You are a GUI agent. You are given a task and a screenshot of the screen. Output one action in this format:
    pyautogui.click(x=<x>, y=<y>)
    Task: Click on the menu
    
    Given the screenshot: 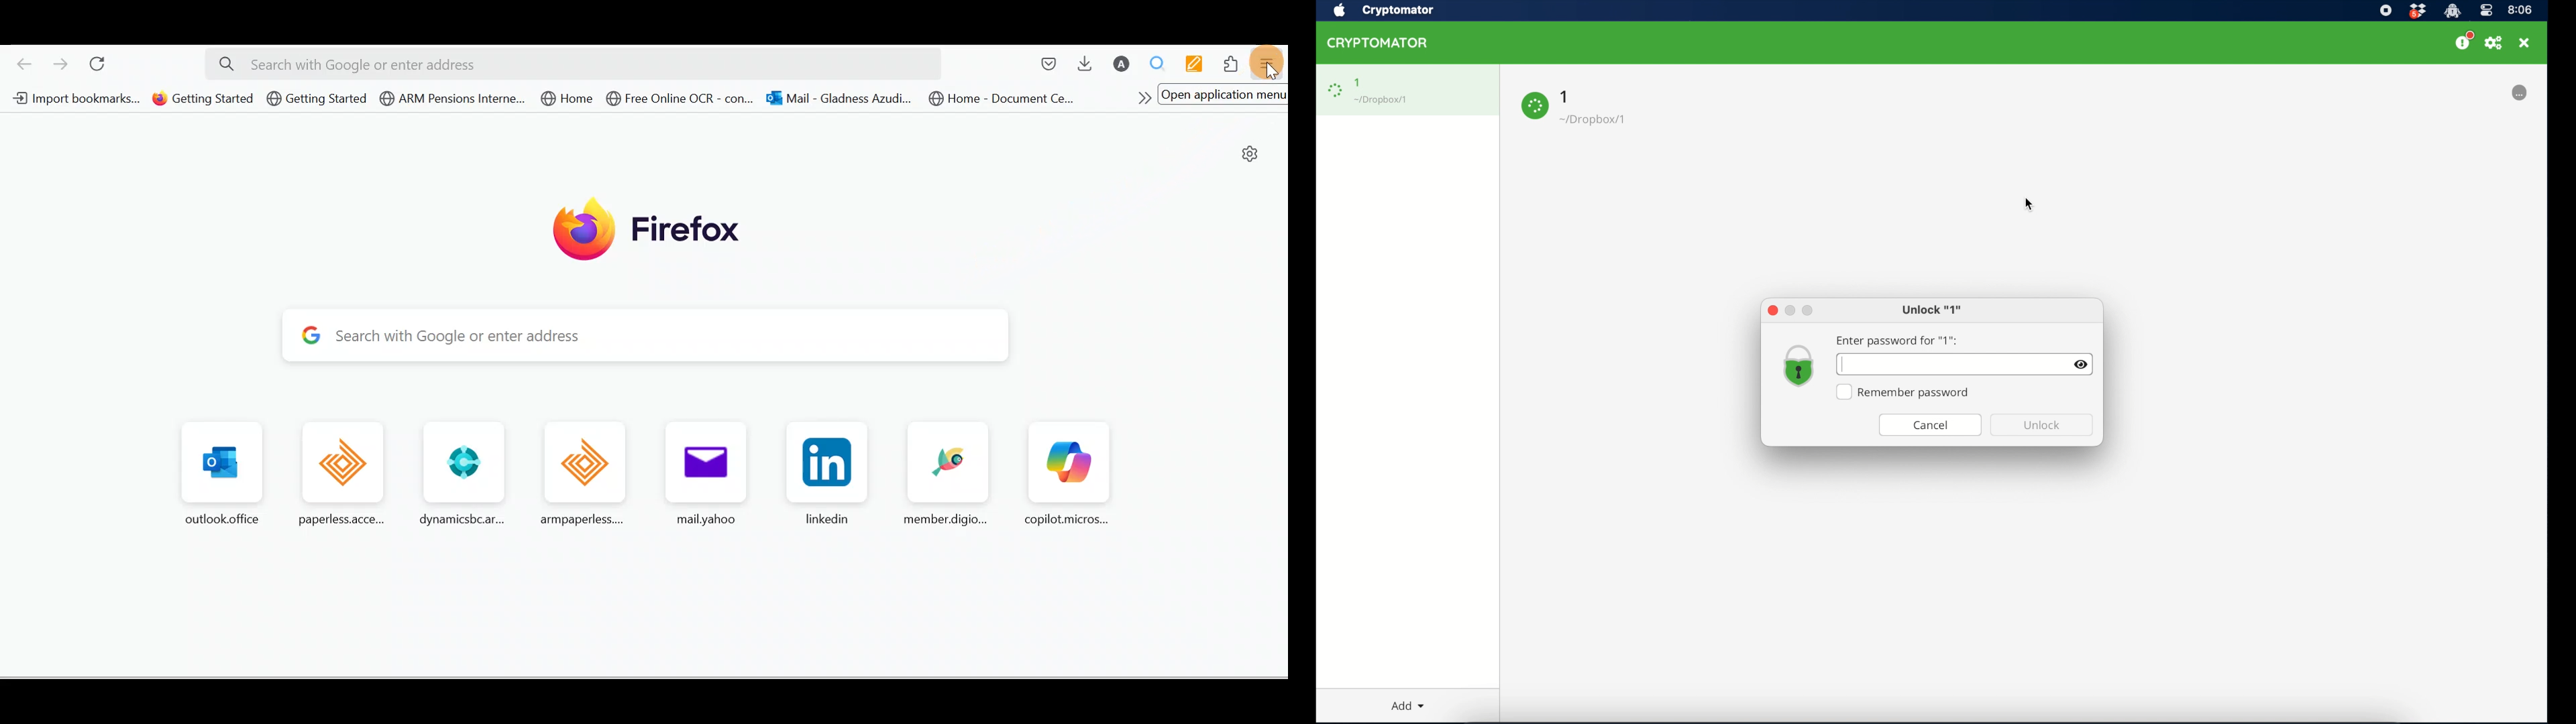 What is the action you would take?
    pyautogui.click(x=1224, y=94)
    